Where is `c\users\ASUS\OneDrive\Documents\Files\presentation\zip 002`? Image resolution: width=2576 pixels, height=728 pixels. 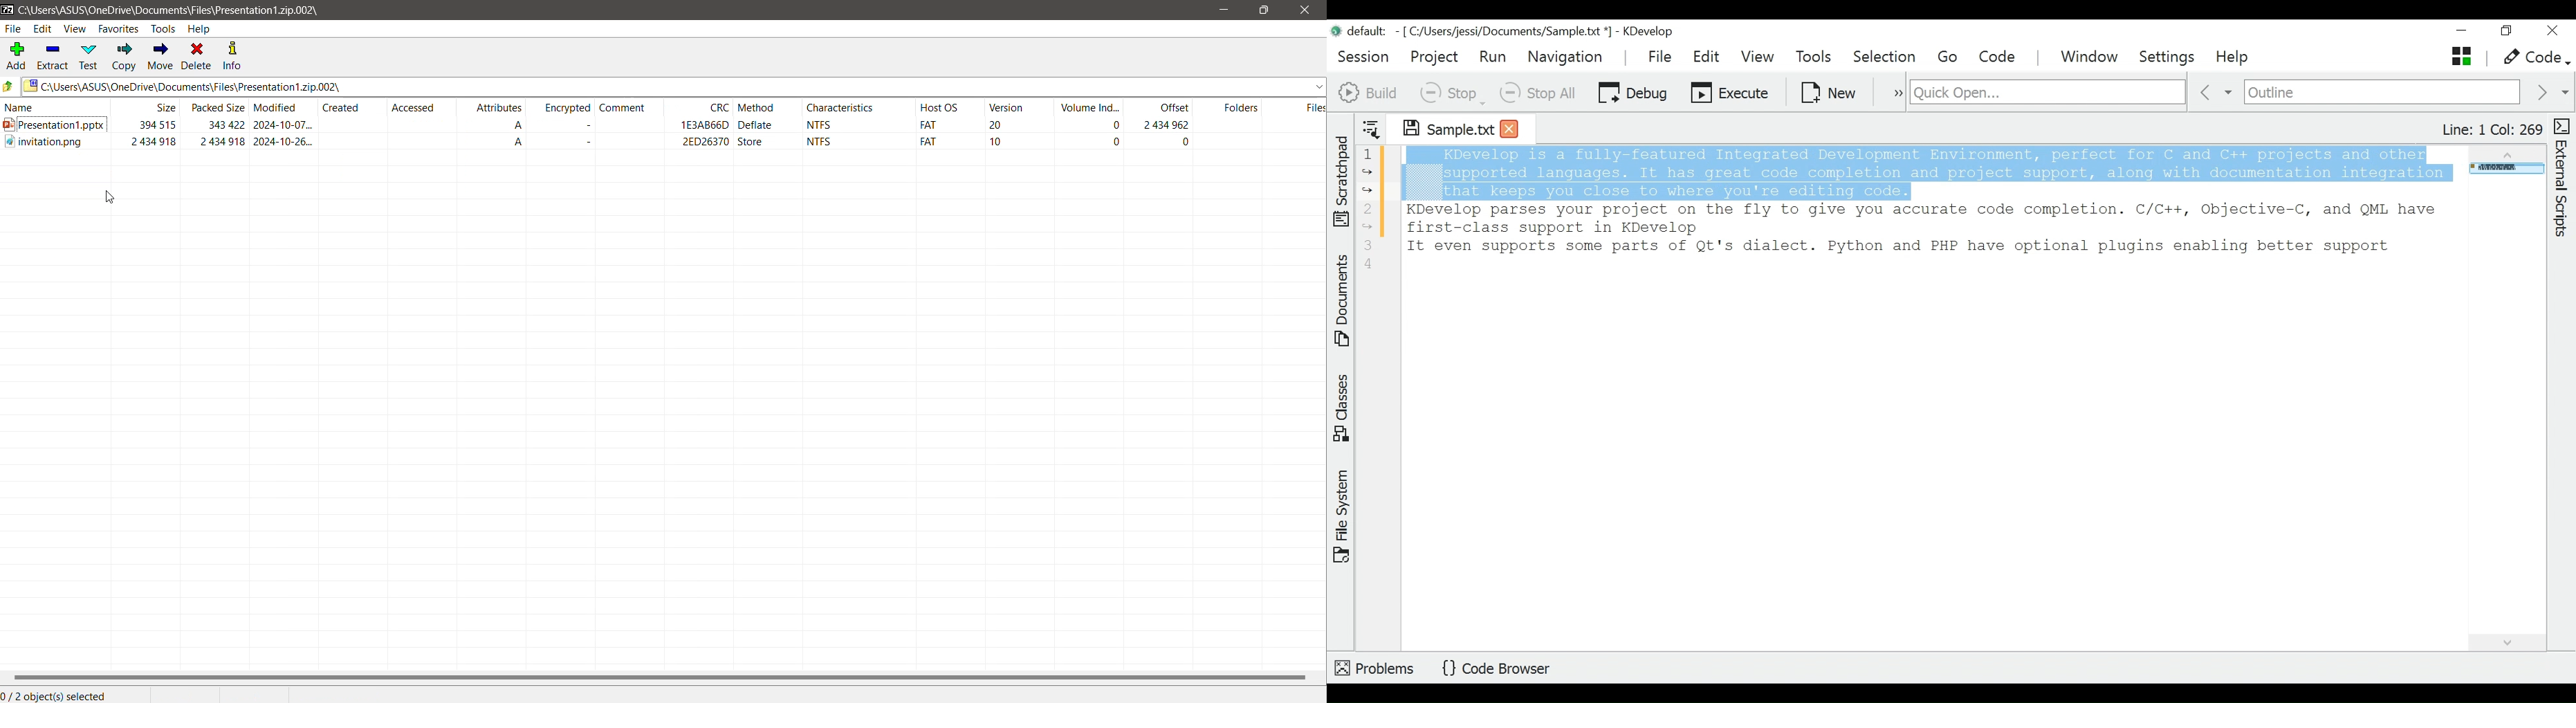 c\users\ASUS\OneDrive\Documents\Files\presentation\zip 002 is located at coordinates (169, 9).